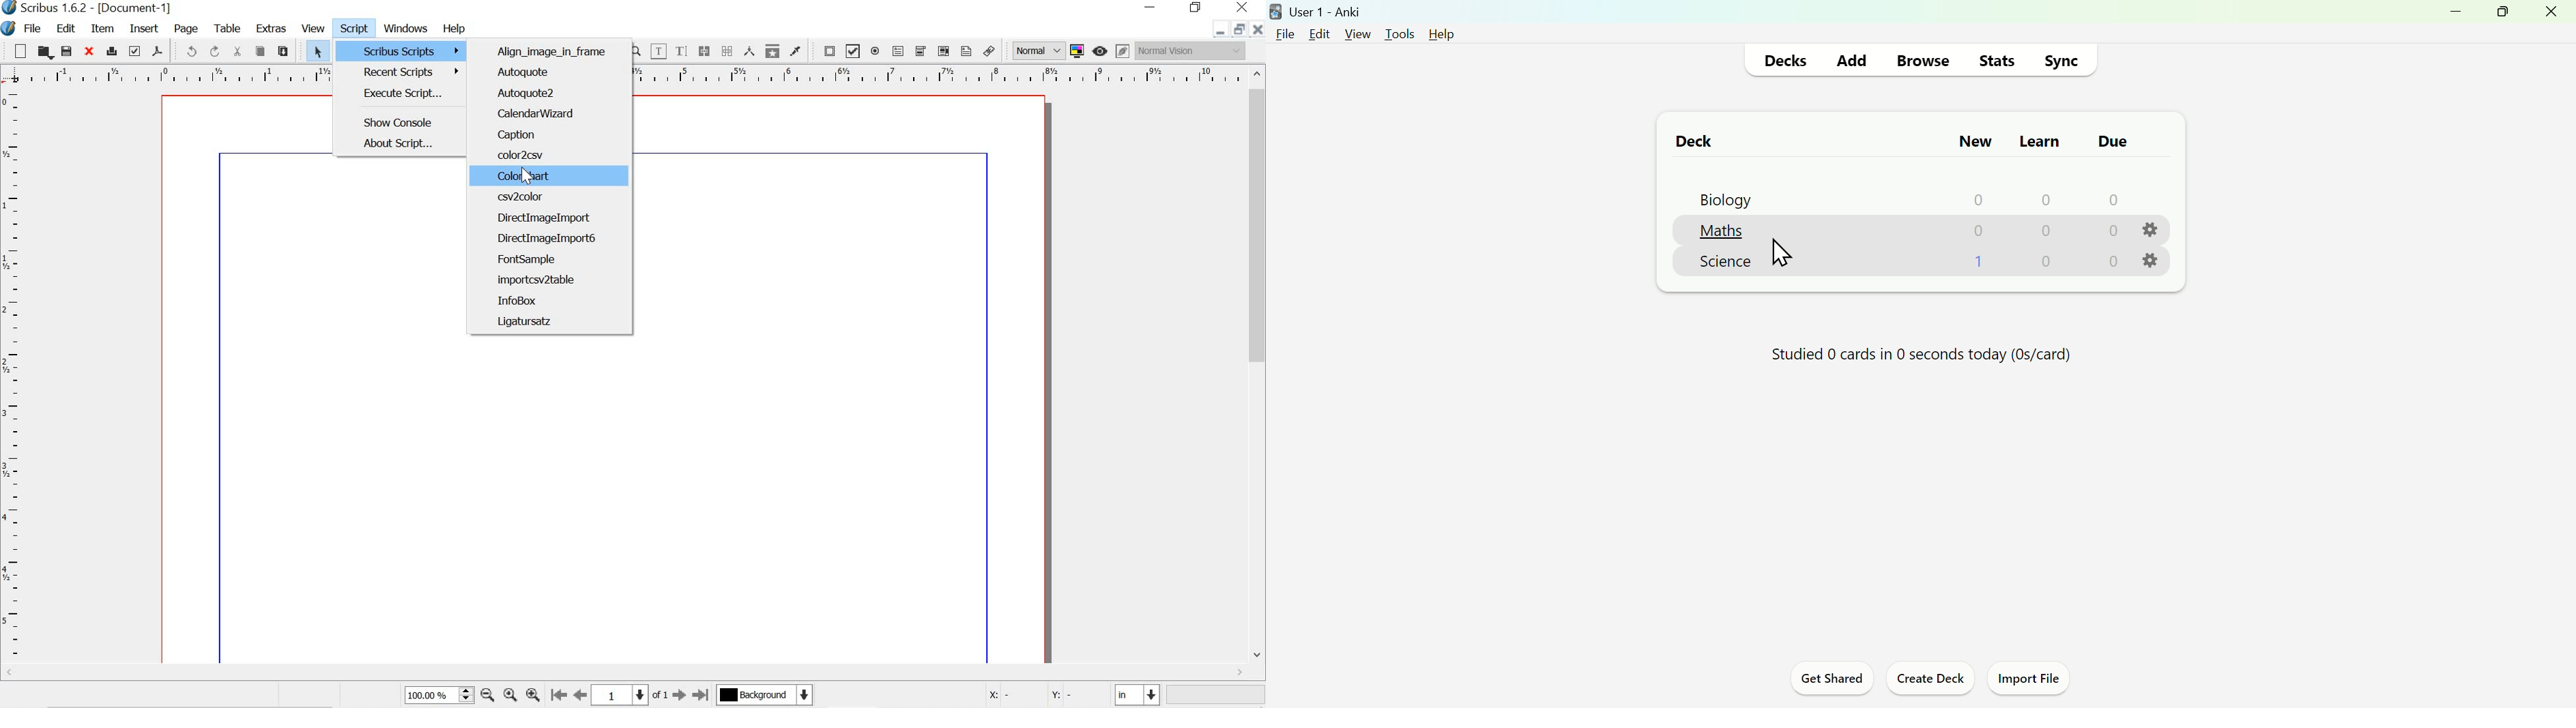 This screenshot has height=728, width=2576. What do you see at coordinates (764, 695) in the screenshot?
I see `Background color` at bounding box center [764, 695].